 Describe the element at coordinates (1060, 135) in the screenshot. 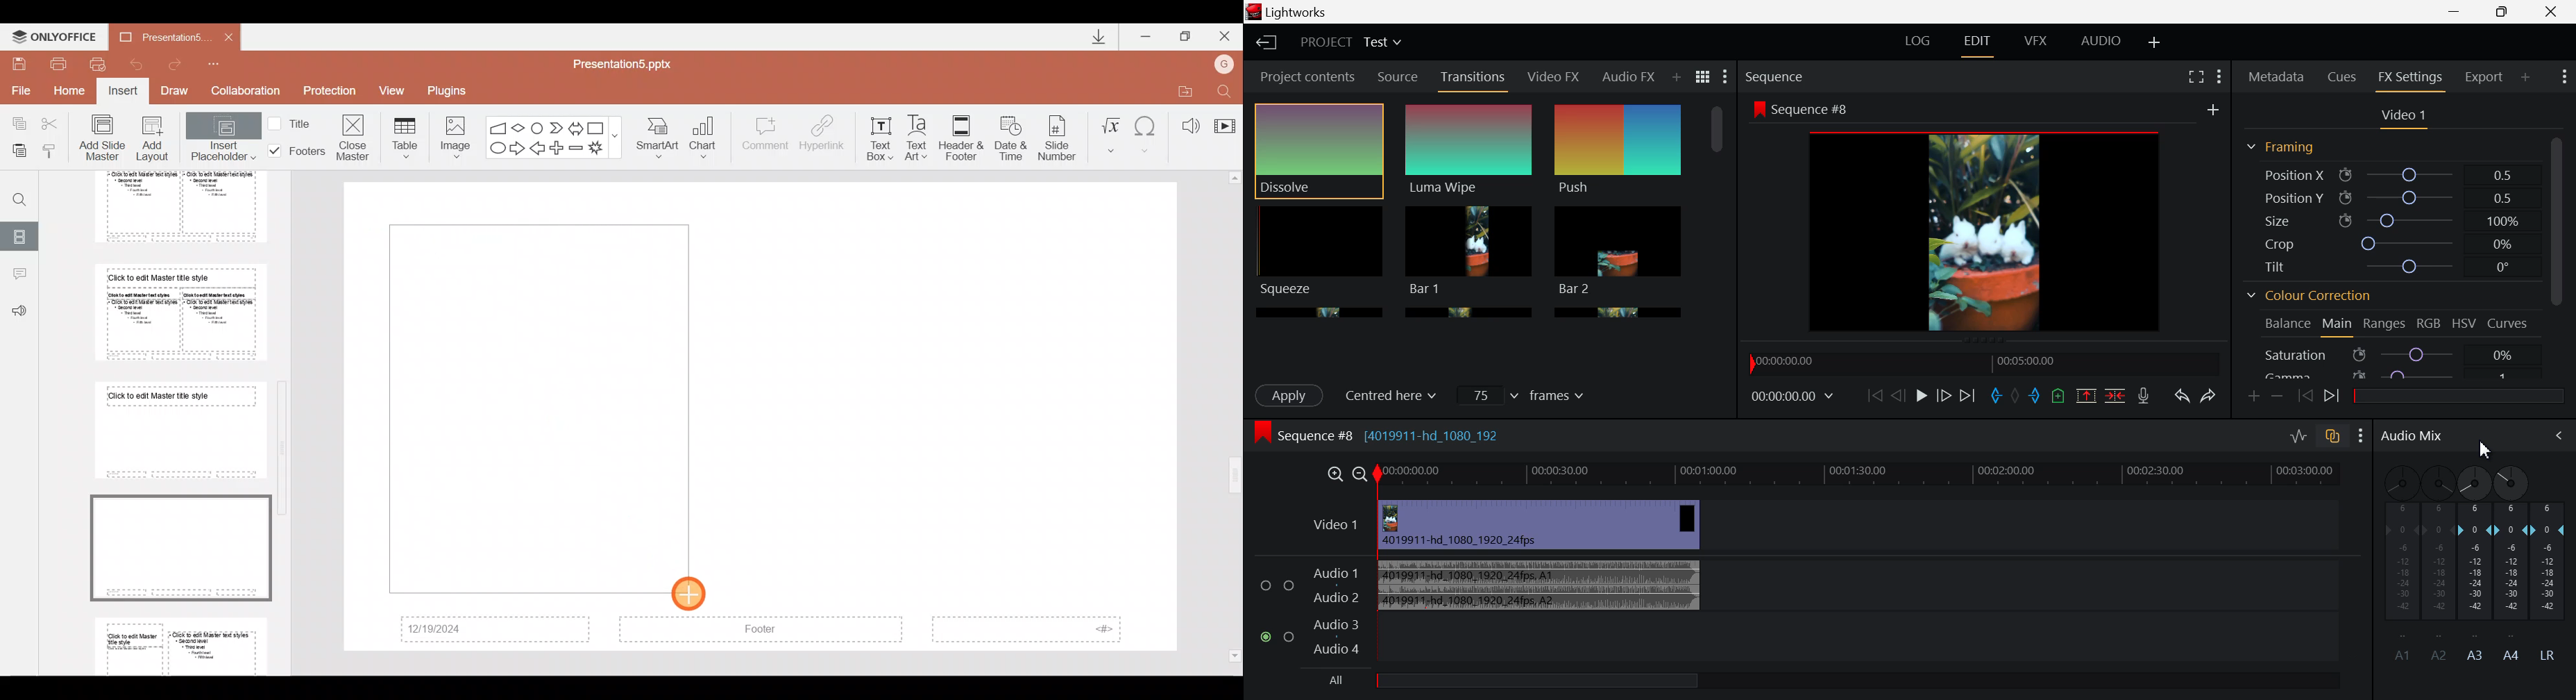

I see `Slide number` at that location.